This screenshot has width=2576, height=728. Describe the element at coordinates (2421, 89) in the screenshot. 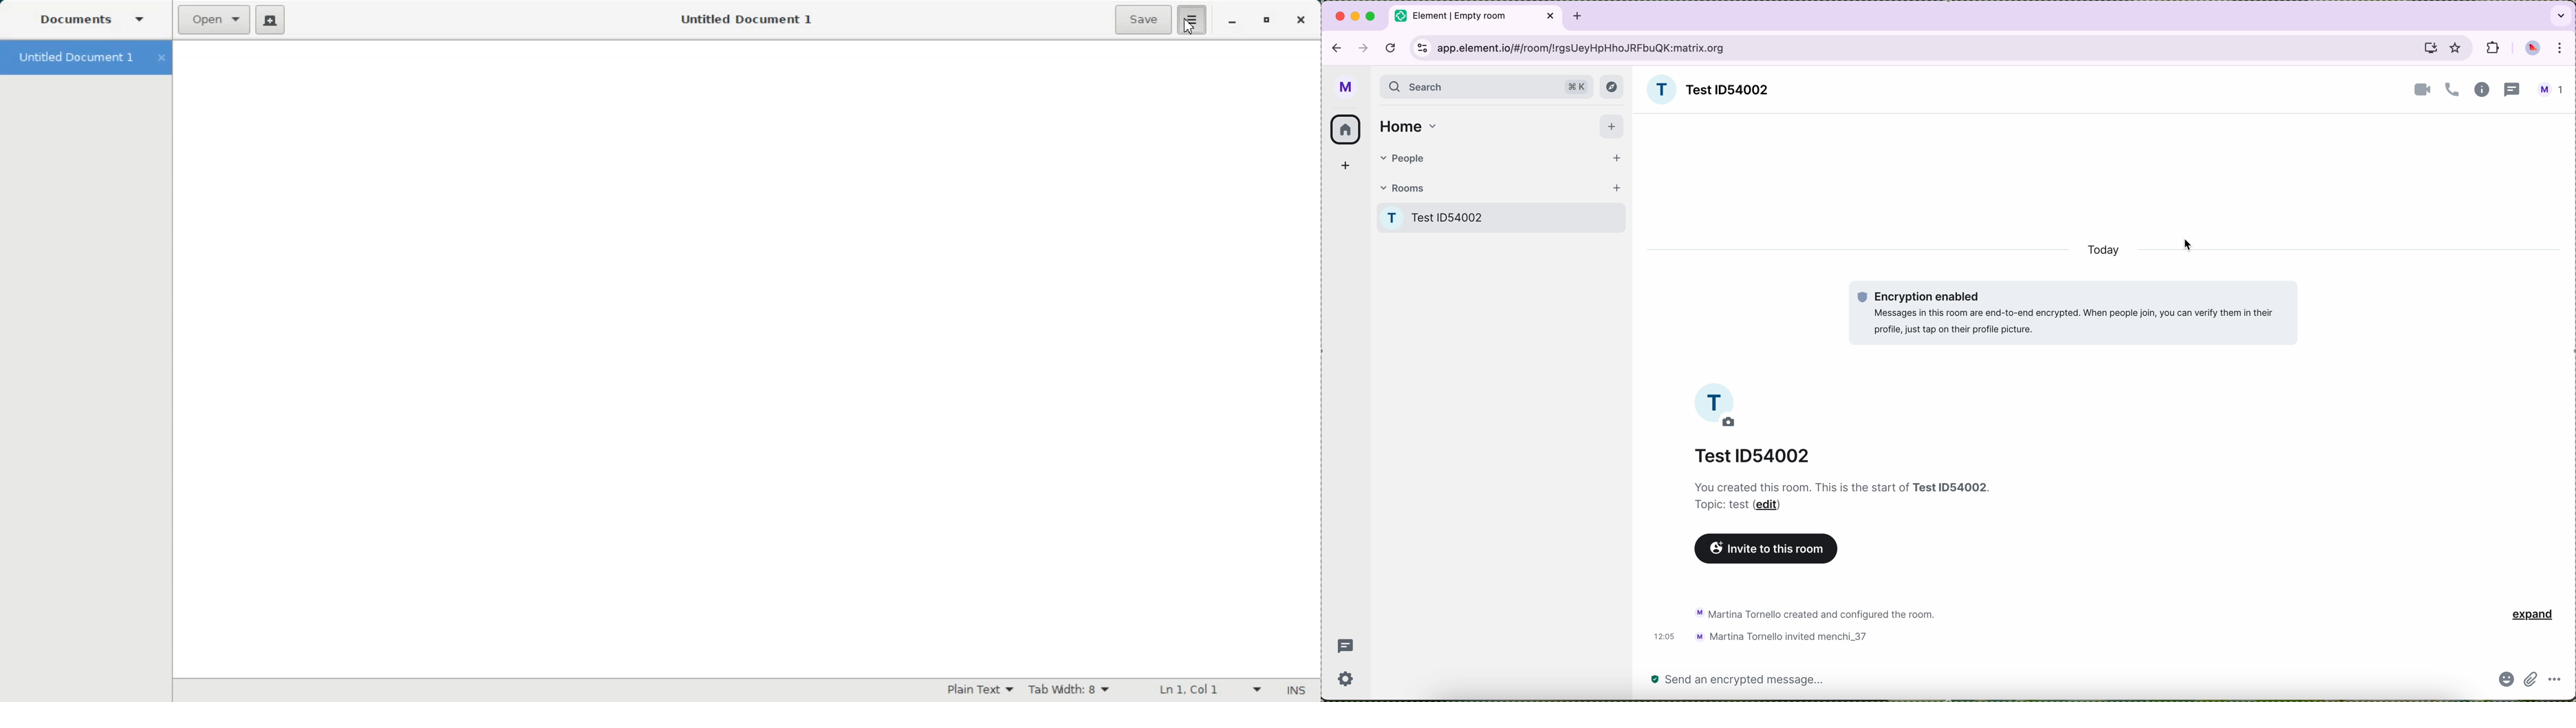

I see `video call` at that location.